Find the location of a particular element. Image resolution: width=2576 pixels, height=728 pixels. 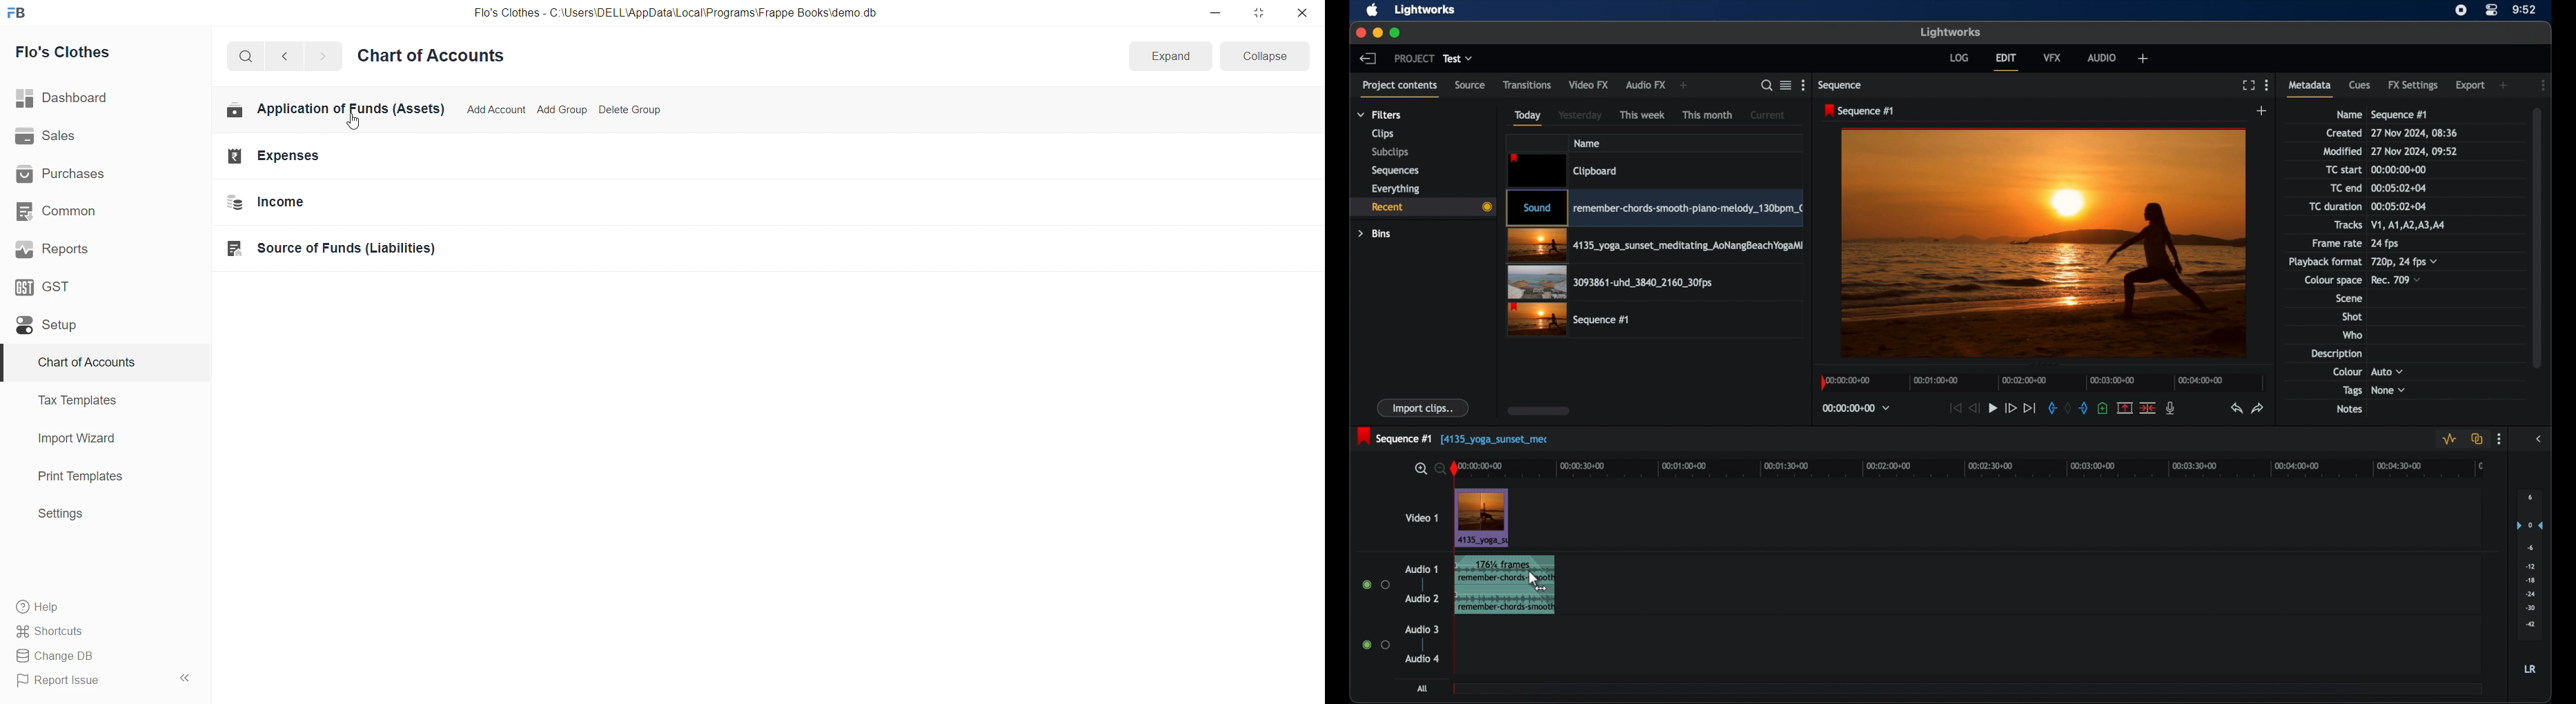

audio clip is located at coordinates (1487, 594).